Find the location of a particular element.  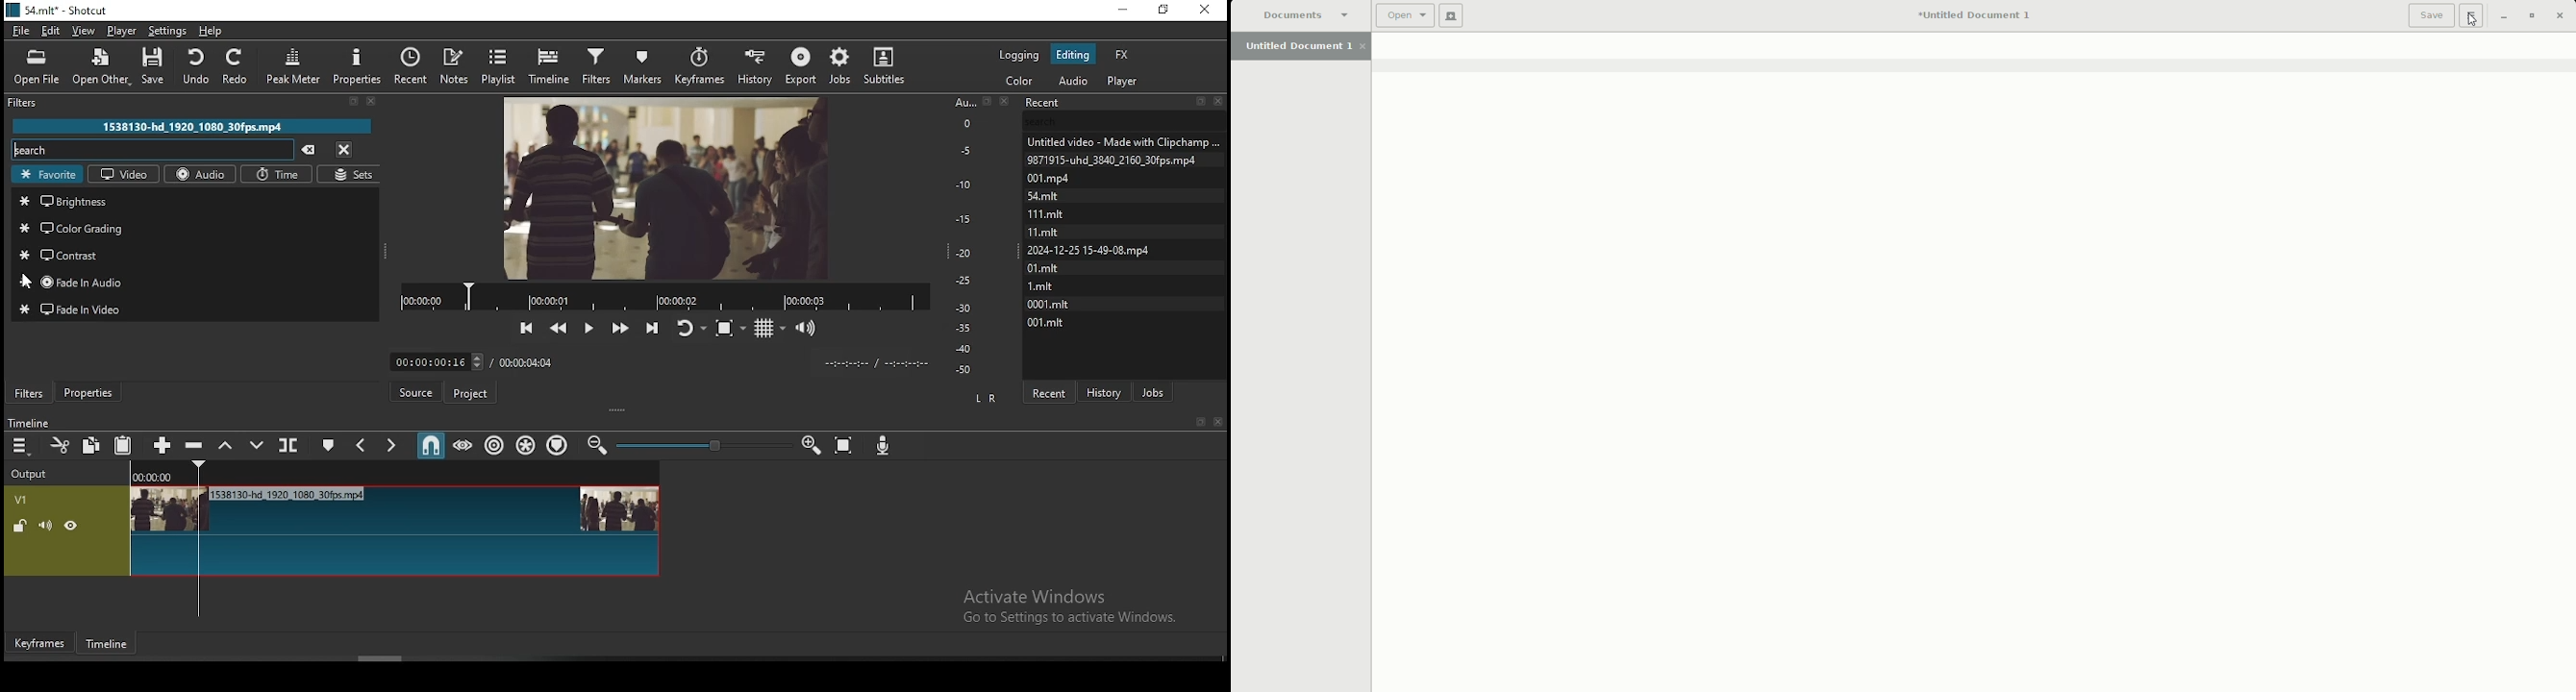

open file is located at coordinates (39, 66).